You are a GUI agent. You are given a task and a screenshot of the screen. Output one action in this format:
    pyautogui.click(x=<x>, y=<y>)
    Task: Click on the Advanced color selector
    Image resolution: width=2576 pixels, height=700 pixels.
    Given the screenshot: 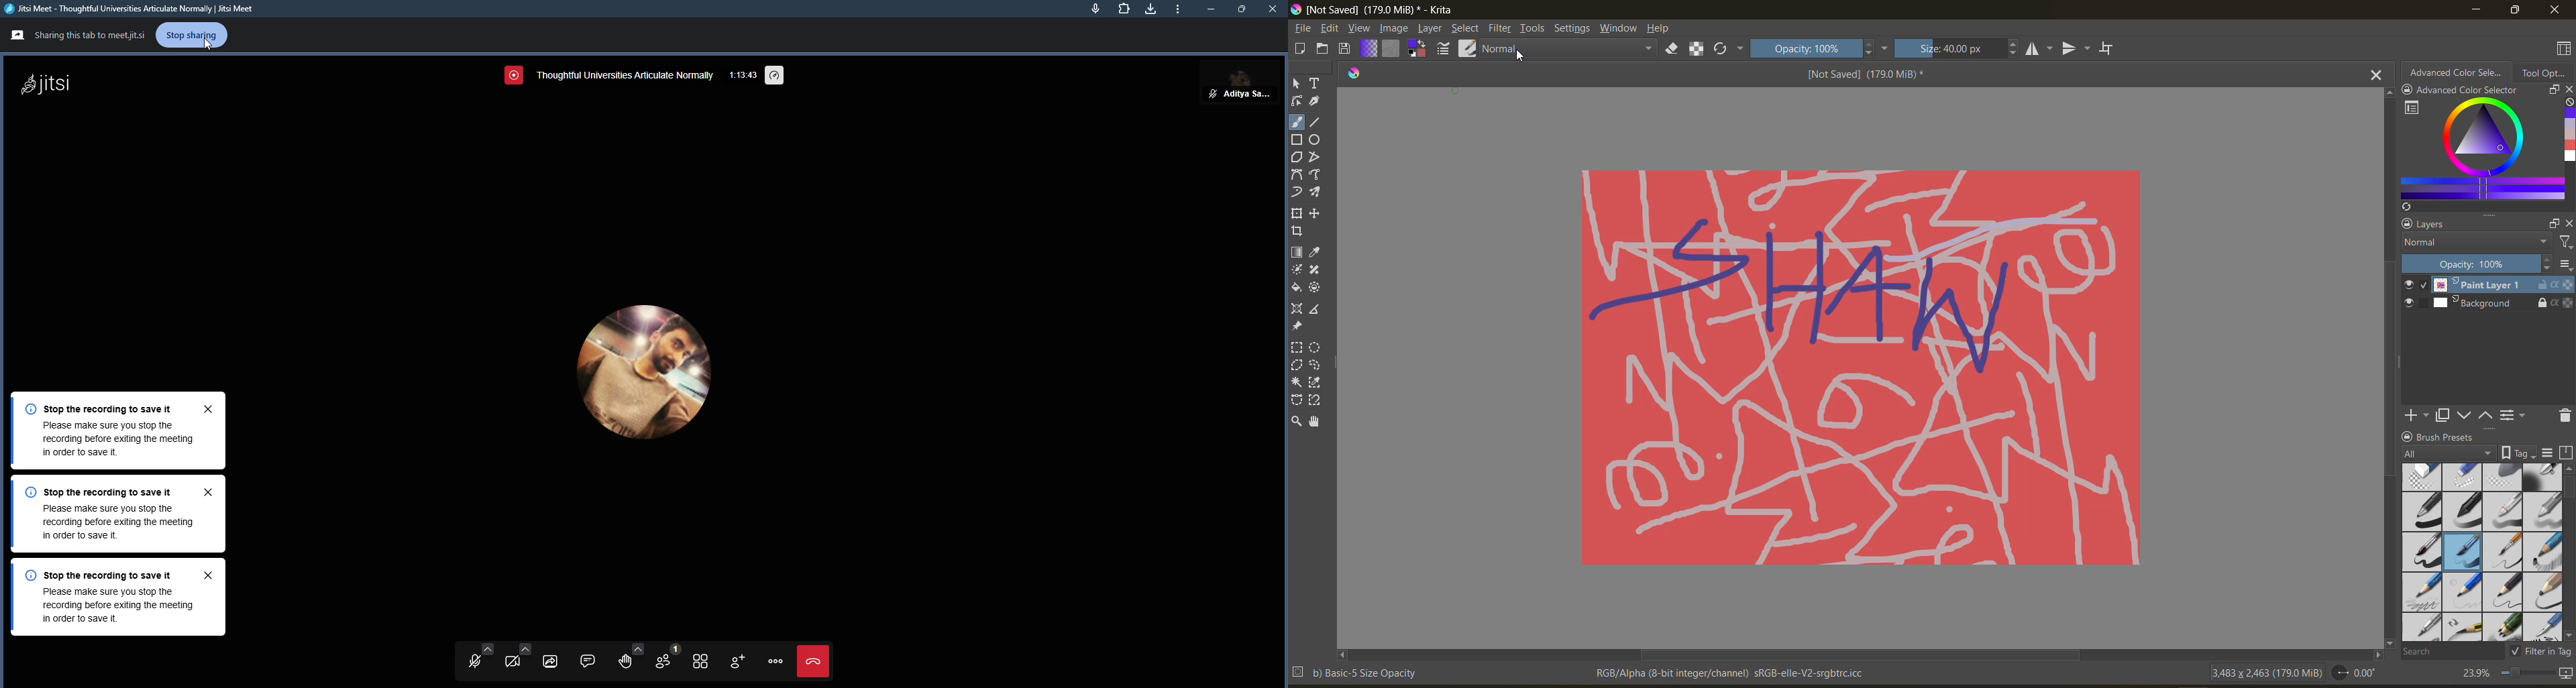 What is the action you would take?
    pyautogui.click(x=2457, y=72)
    